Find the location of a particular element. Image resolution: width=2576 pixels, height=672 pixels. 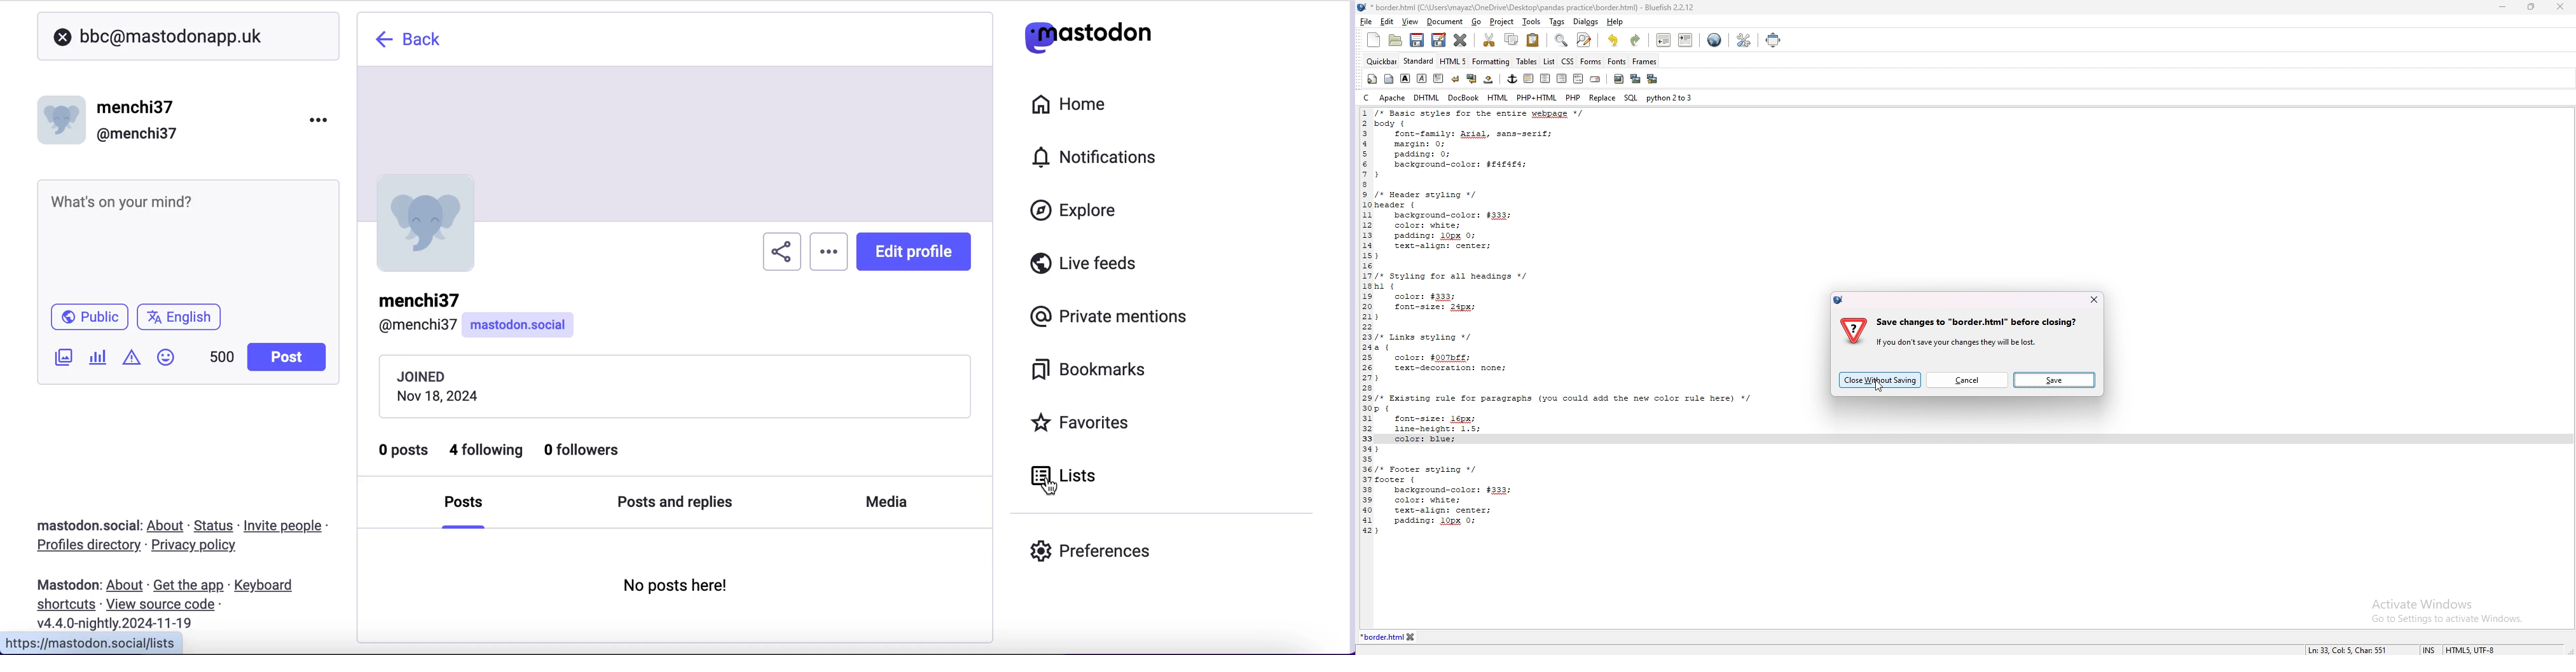

view source code is located at coordinates (165, 605).